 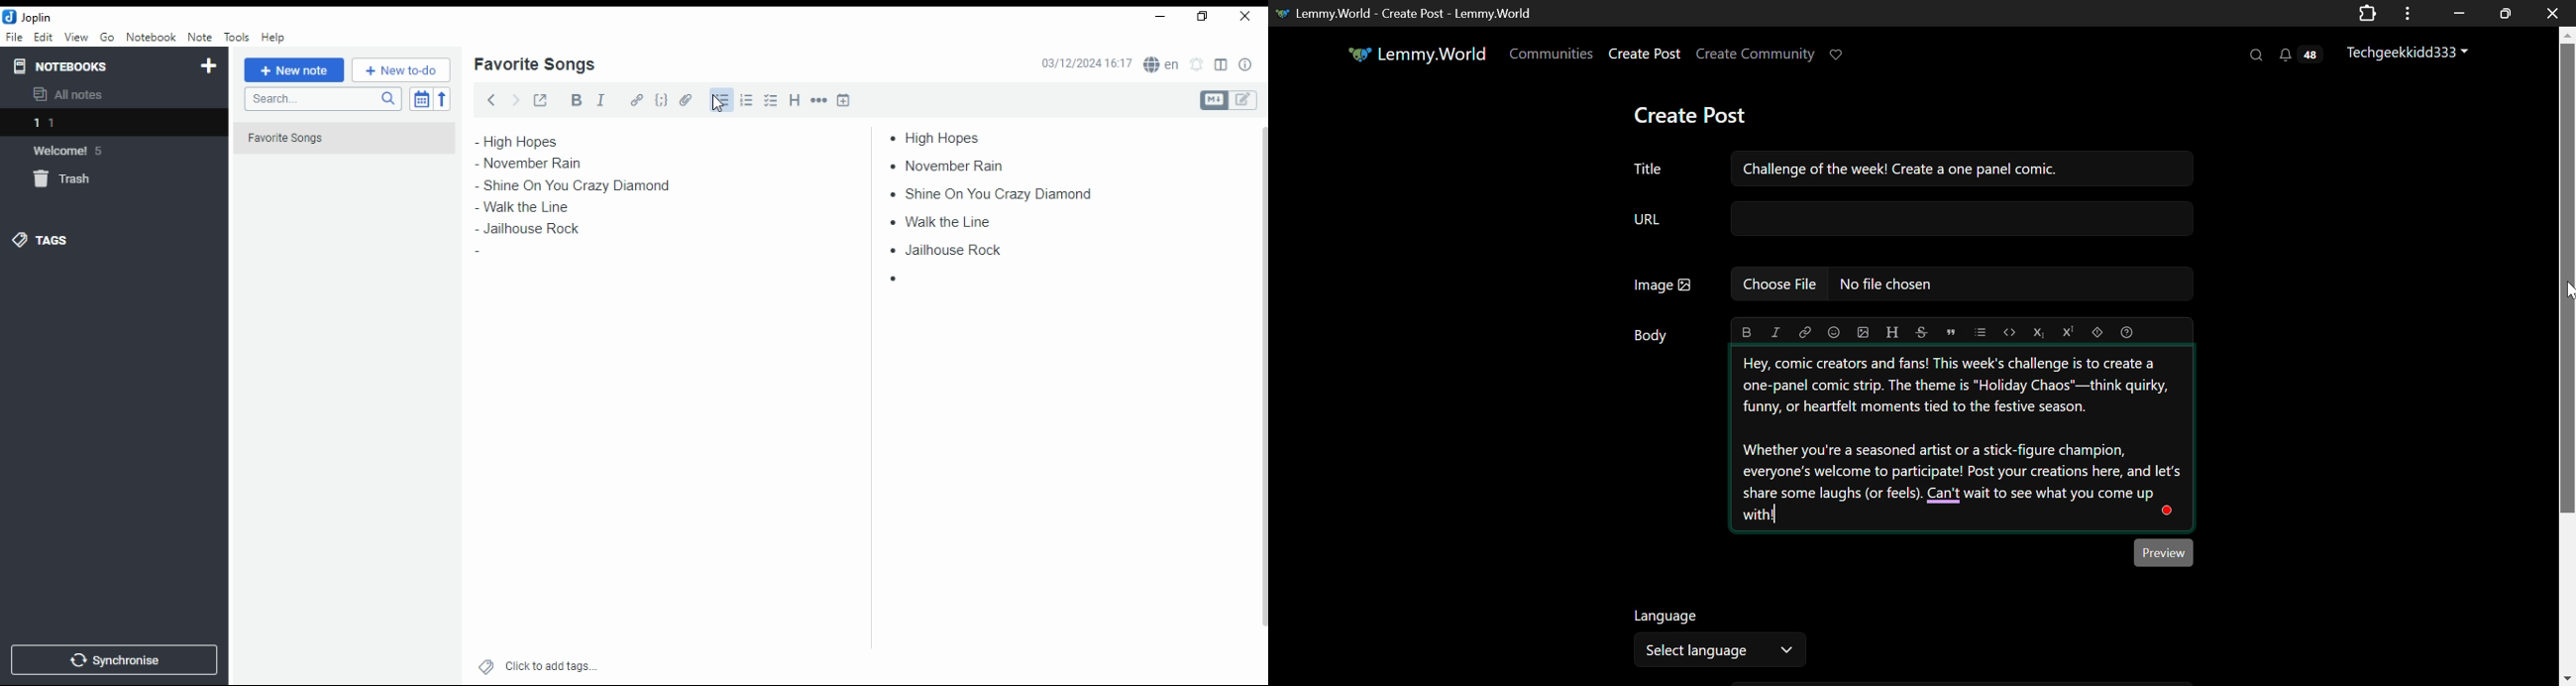 I want to click on notebooks, so click(x=96, y=65).